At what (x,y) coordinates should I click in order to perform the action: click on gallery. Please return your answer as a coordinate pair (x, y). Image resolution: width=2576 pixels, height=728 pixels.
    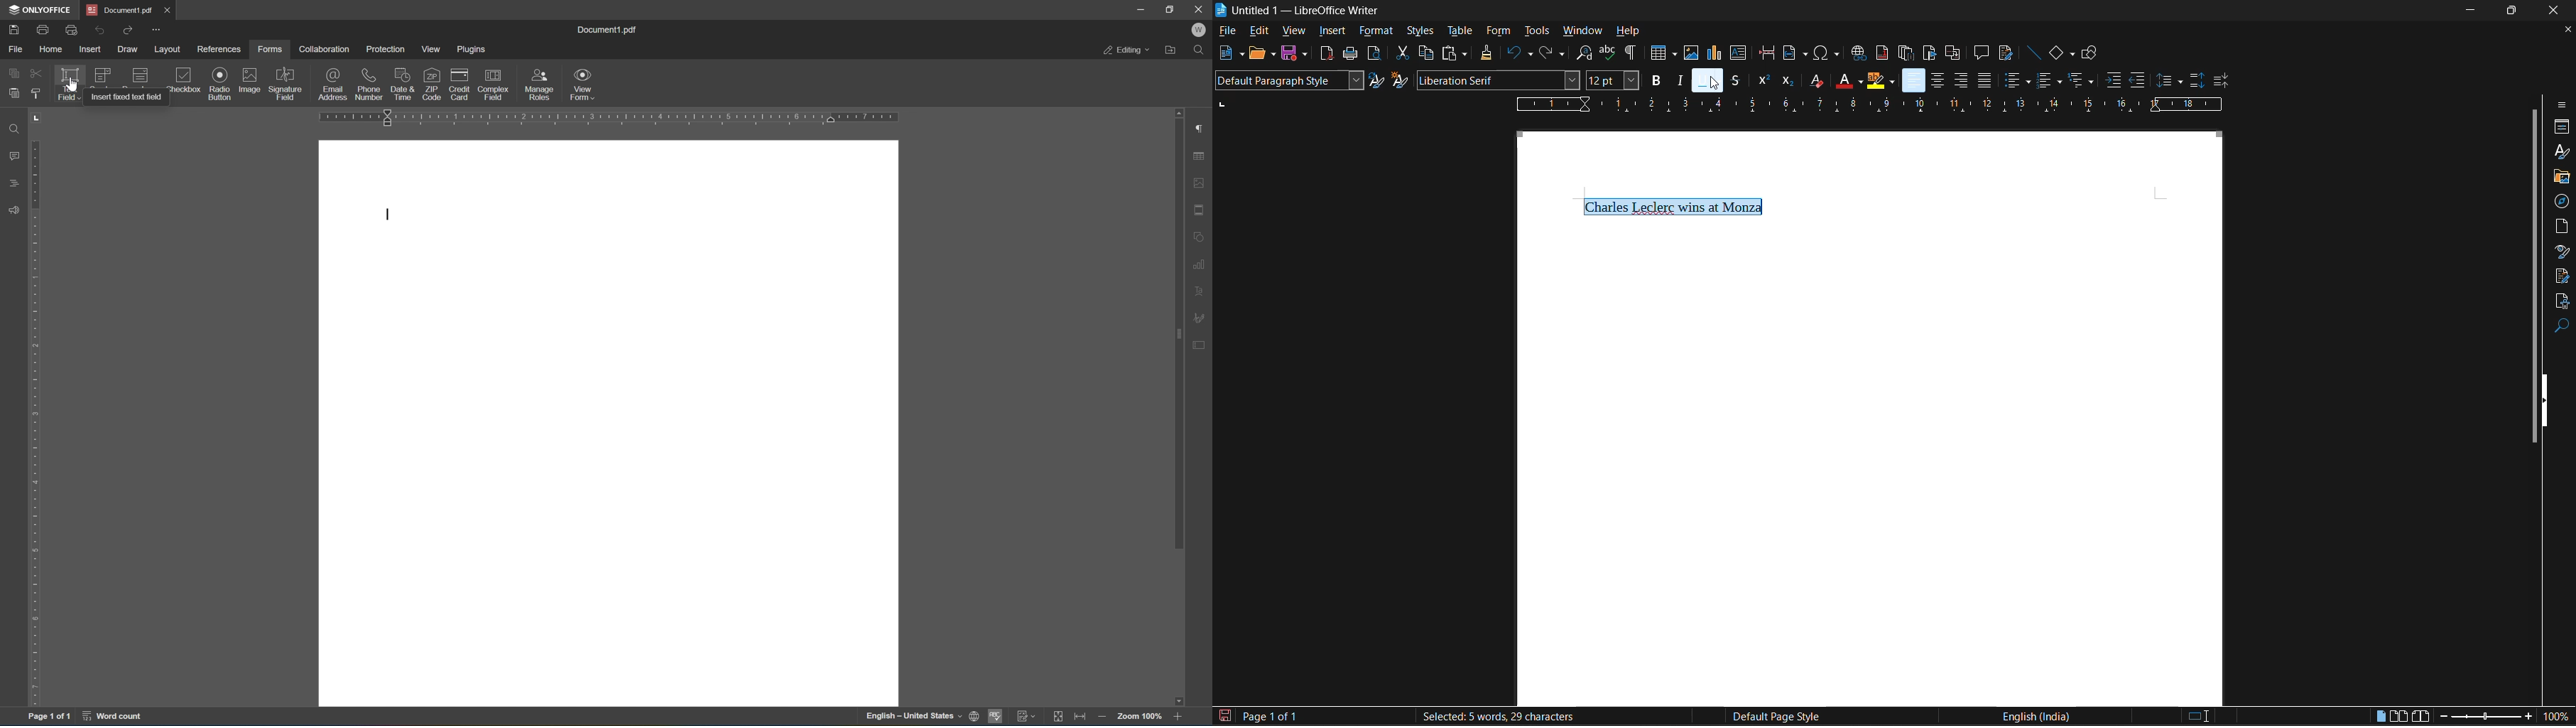
    Looking at the image, I should click on (2560, 178).